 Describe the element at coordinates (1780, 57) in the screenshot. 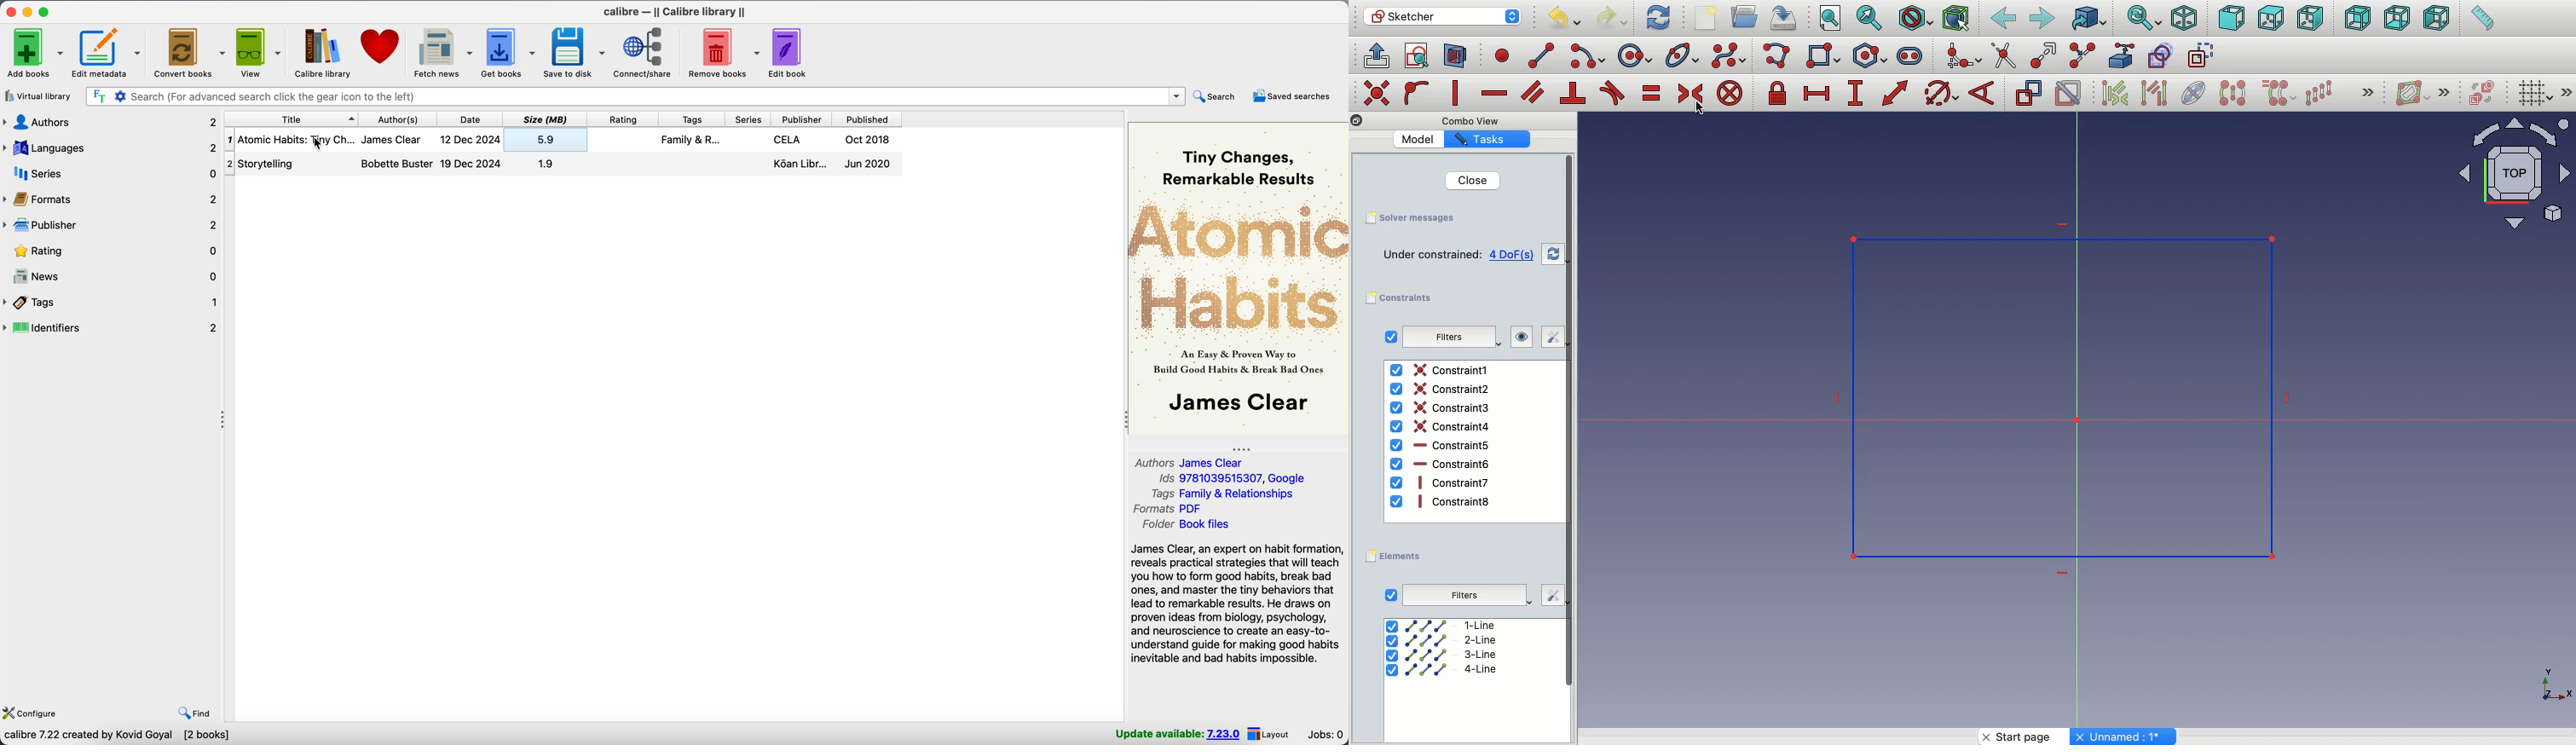

I see `Polyline` at that location.